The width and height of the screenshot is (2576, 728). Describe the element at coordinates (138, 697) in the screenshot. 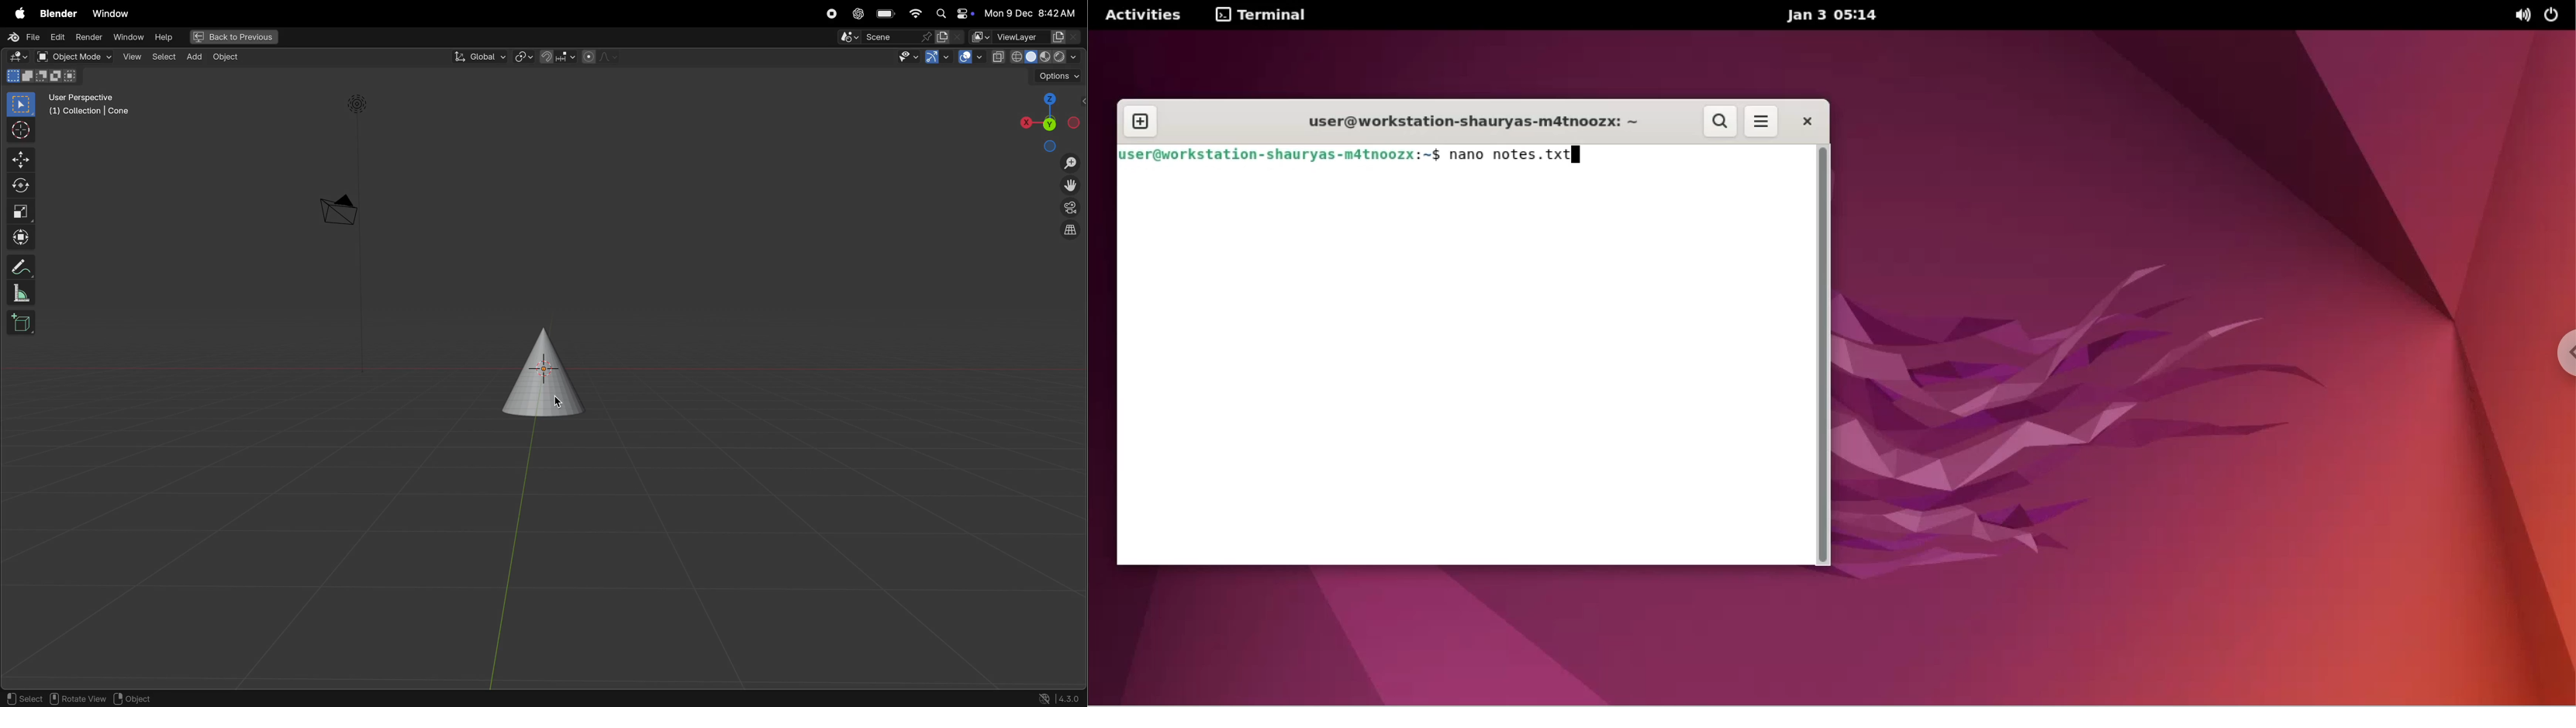

I see `object` at that location.